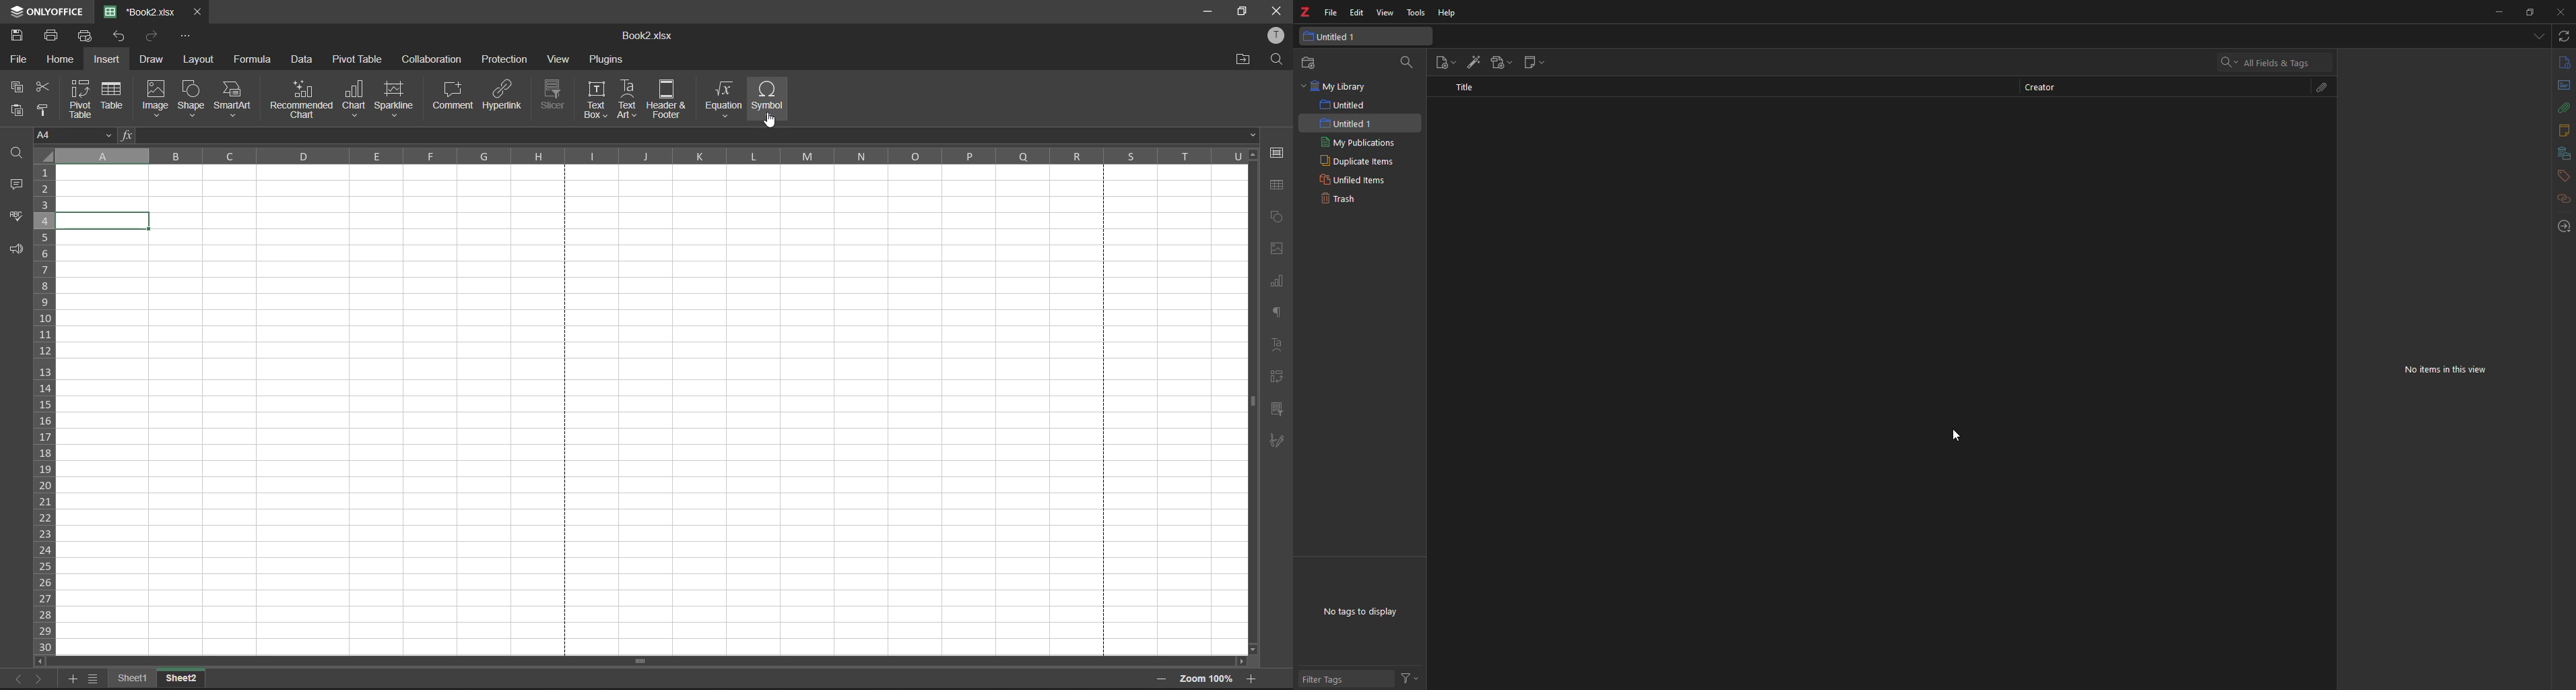 Image resolution: width=2576 pixels, height=700 pixels. I want to click on Trash, so click(1340, 198).